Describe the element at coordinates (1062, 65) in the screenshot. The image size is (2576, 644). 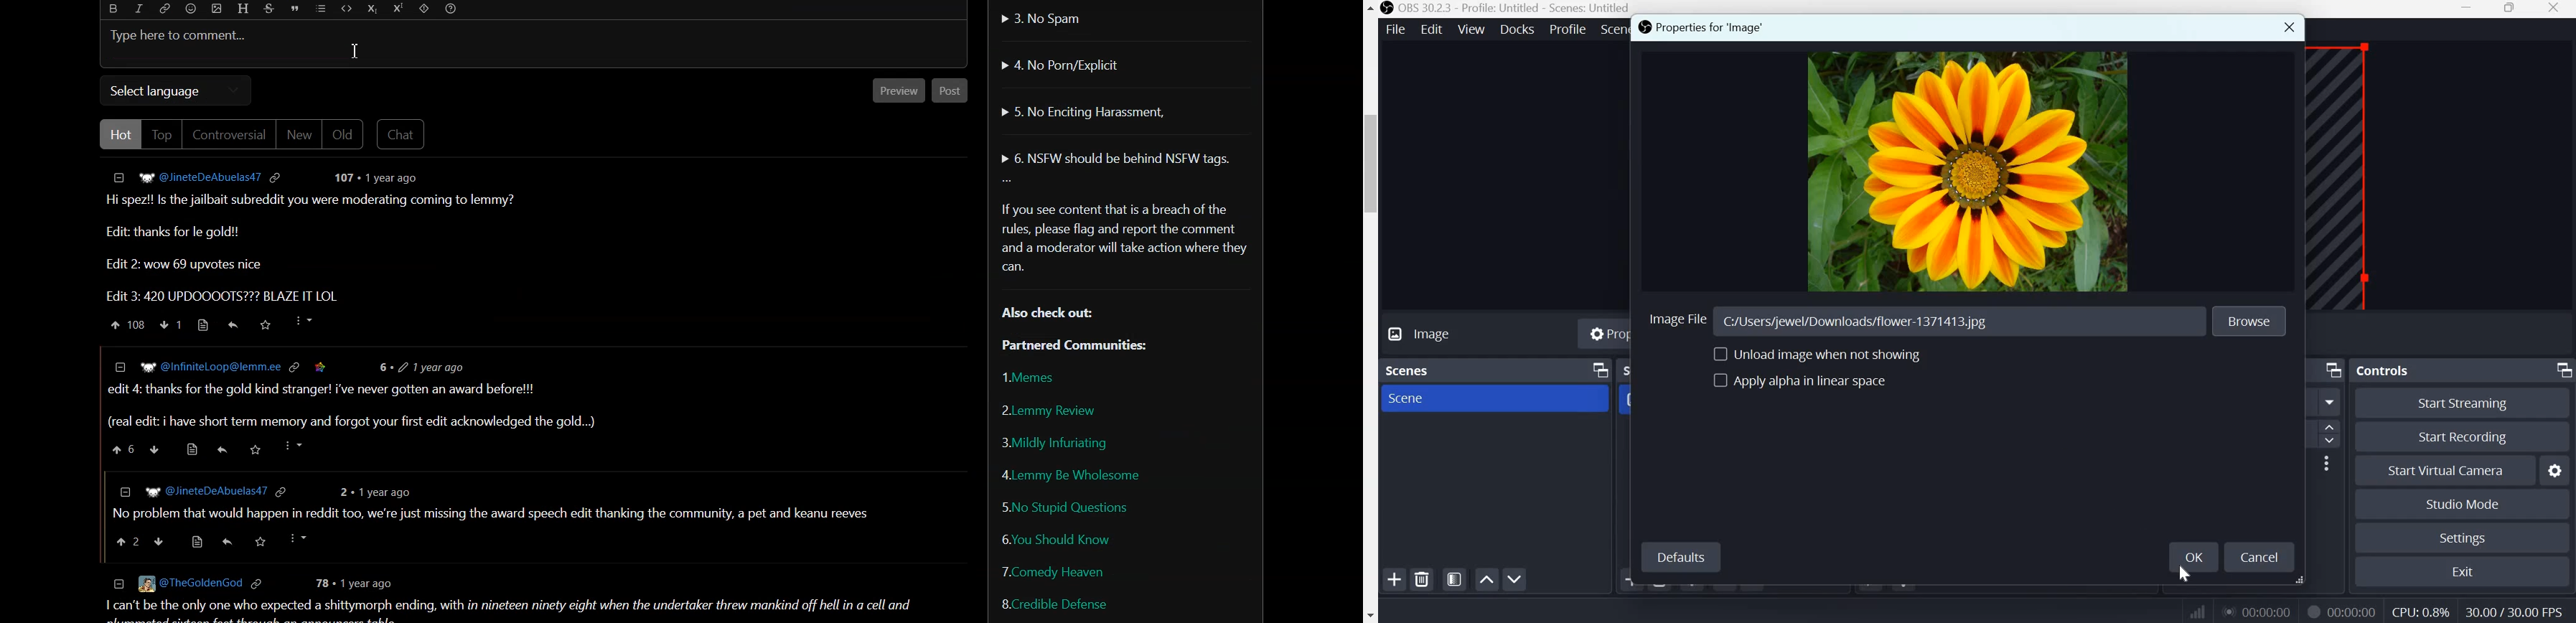
I see `No Porn/Explicit` at that location.